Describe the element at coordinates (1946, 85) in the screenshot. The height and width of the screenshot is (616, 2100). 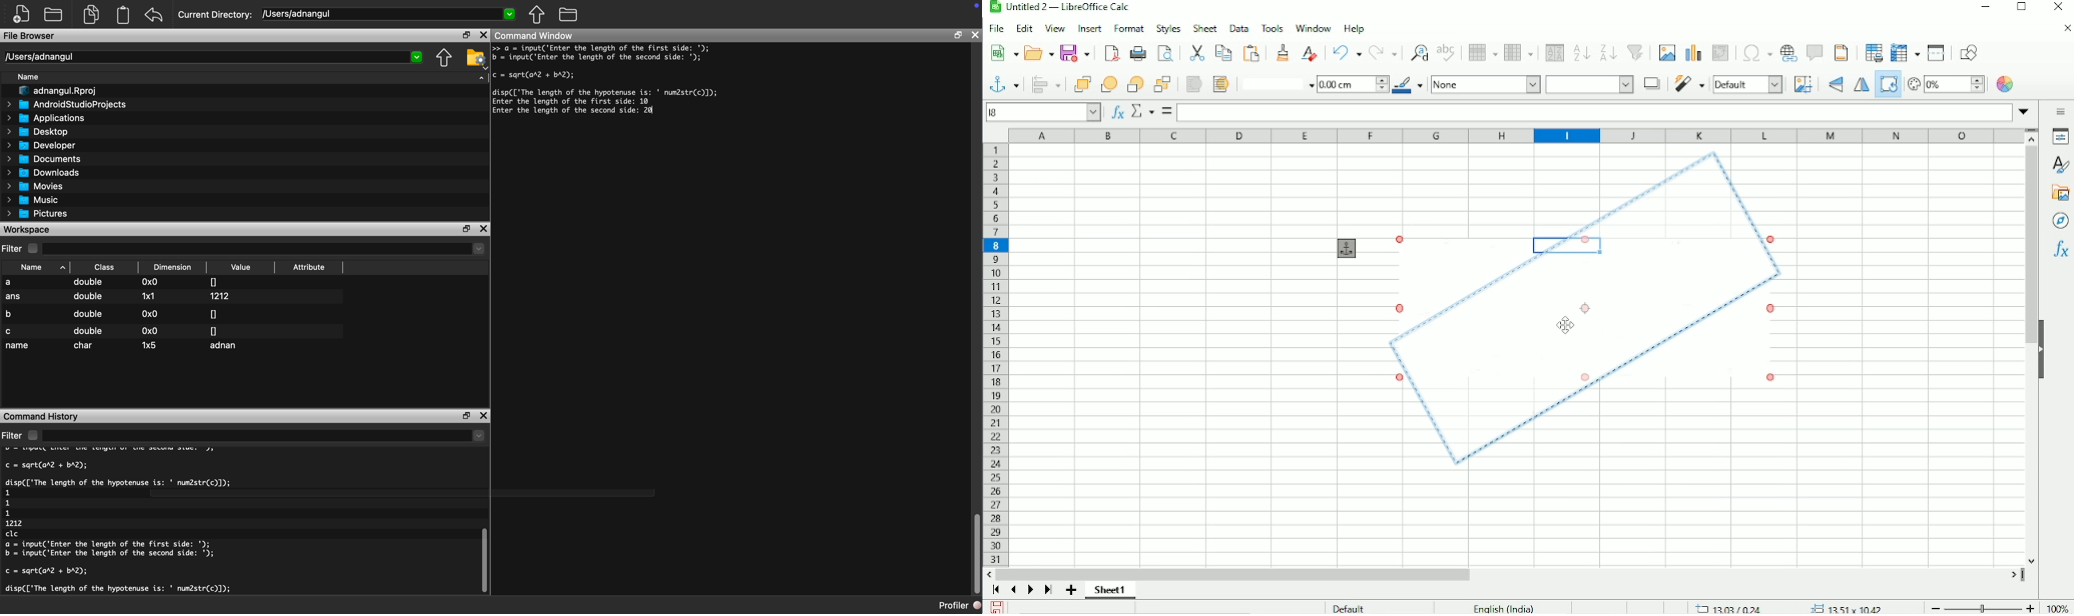
I see `Transparency` at that location.